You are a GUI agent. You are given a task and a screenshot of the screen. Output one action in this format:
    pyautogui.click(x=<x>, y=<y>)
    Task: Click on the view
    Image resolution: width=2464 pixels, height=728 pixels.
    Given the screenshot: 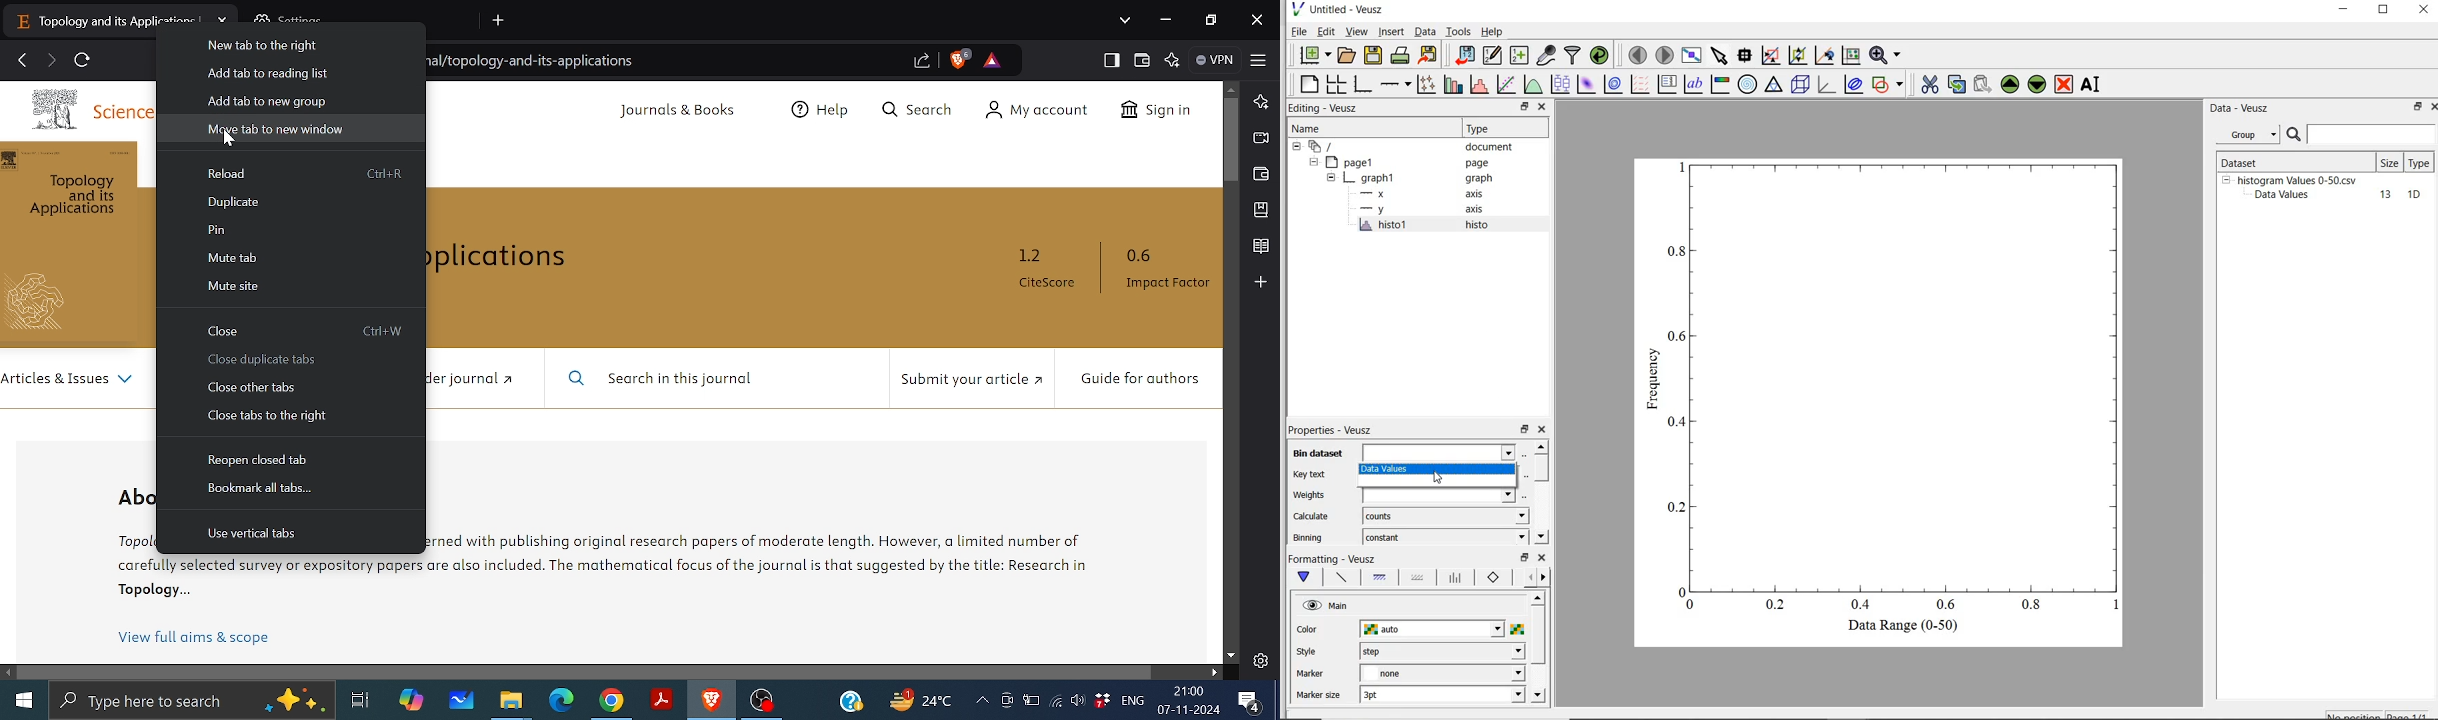 What is the action you would take?
    pyautogui.click(x=1359, y=31)
    